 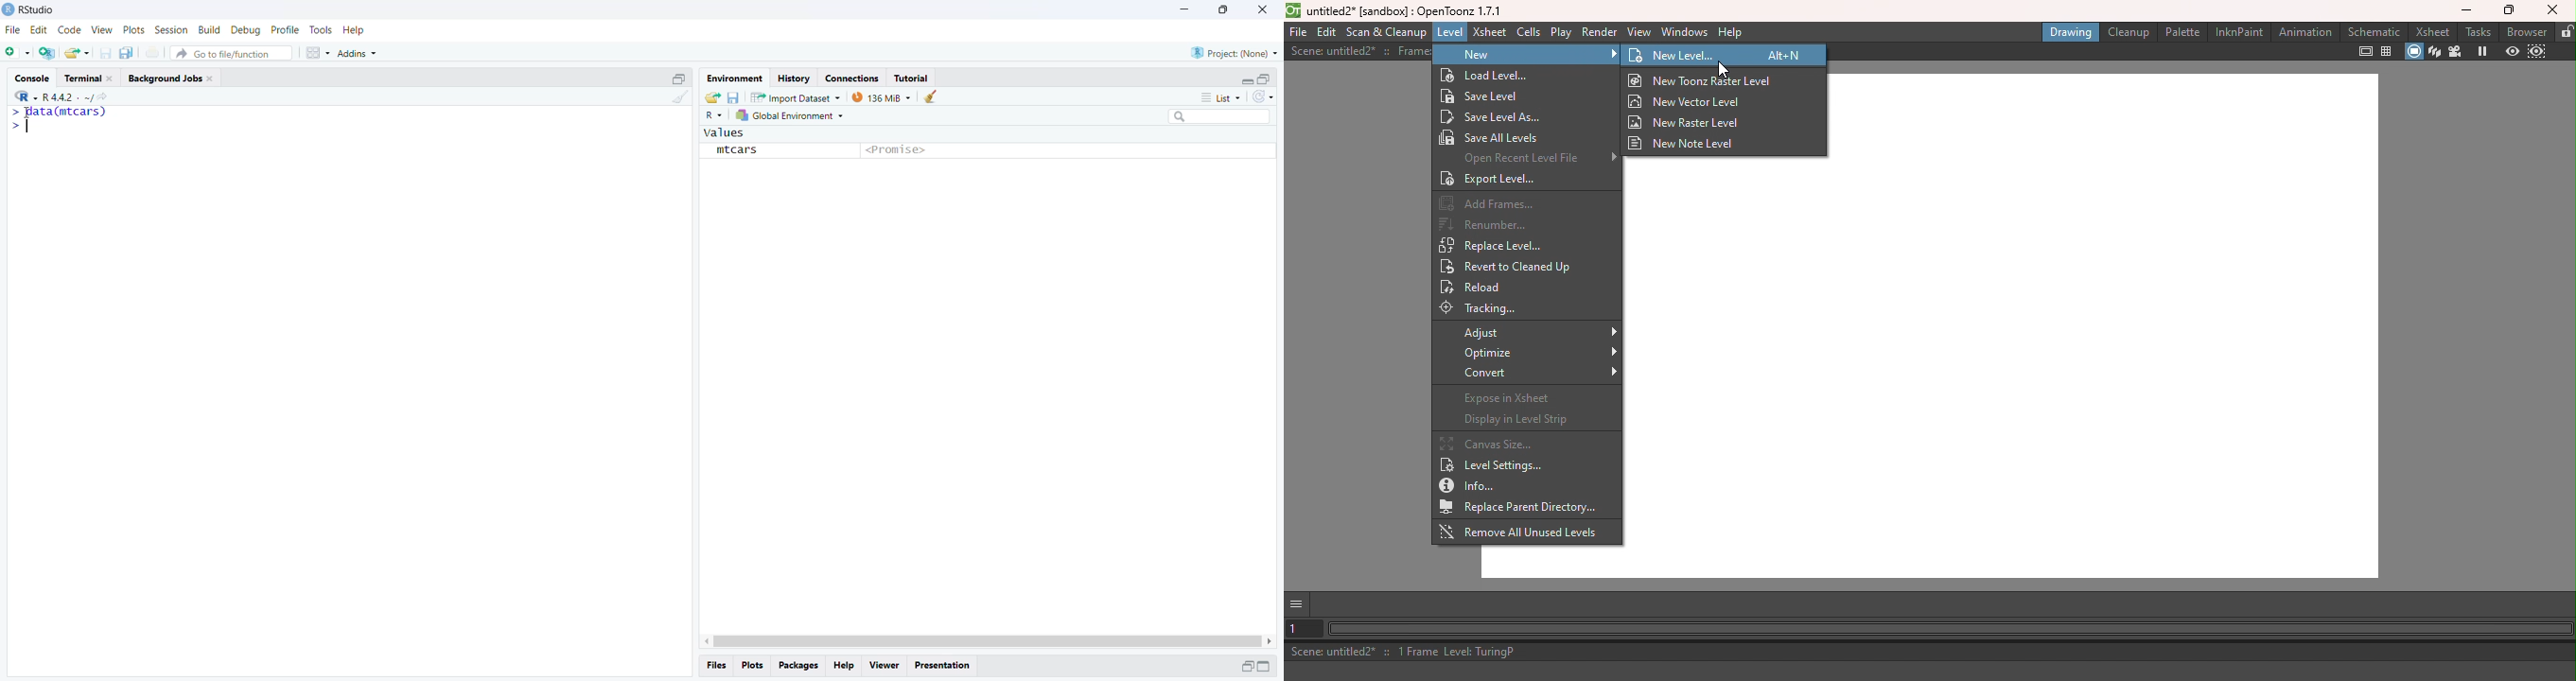 What do you see at coordinates (1236, 52) in the screenshot?
I see `Project (None)` at bounding box center [1236, 52].